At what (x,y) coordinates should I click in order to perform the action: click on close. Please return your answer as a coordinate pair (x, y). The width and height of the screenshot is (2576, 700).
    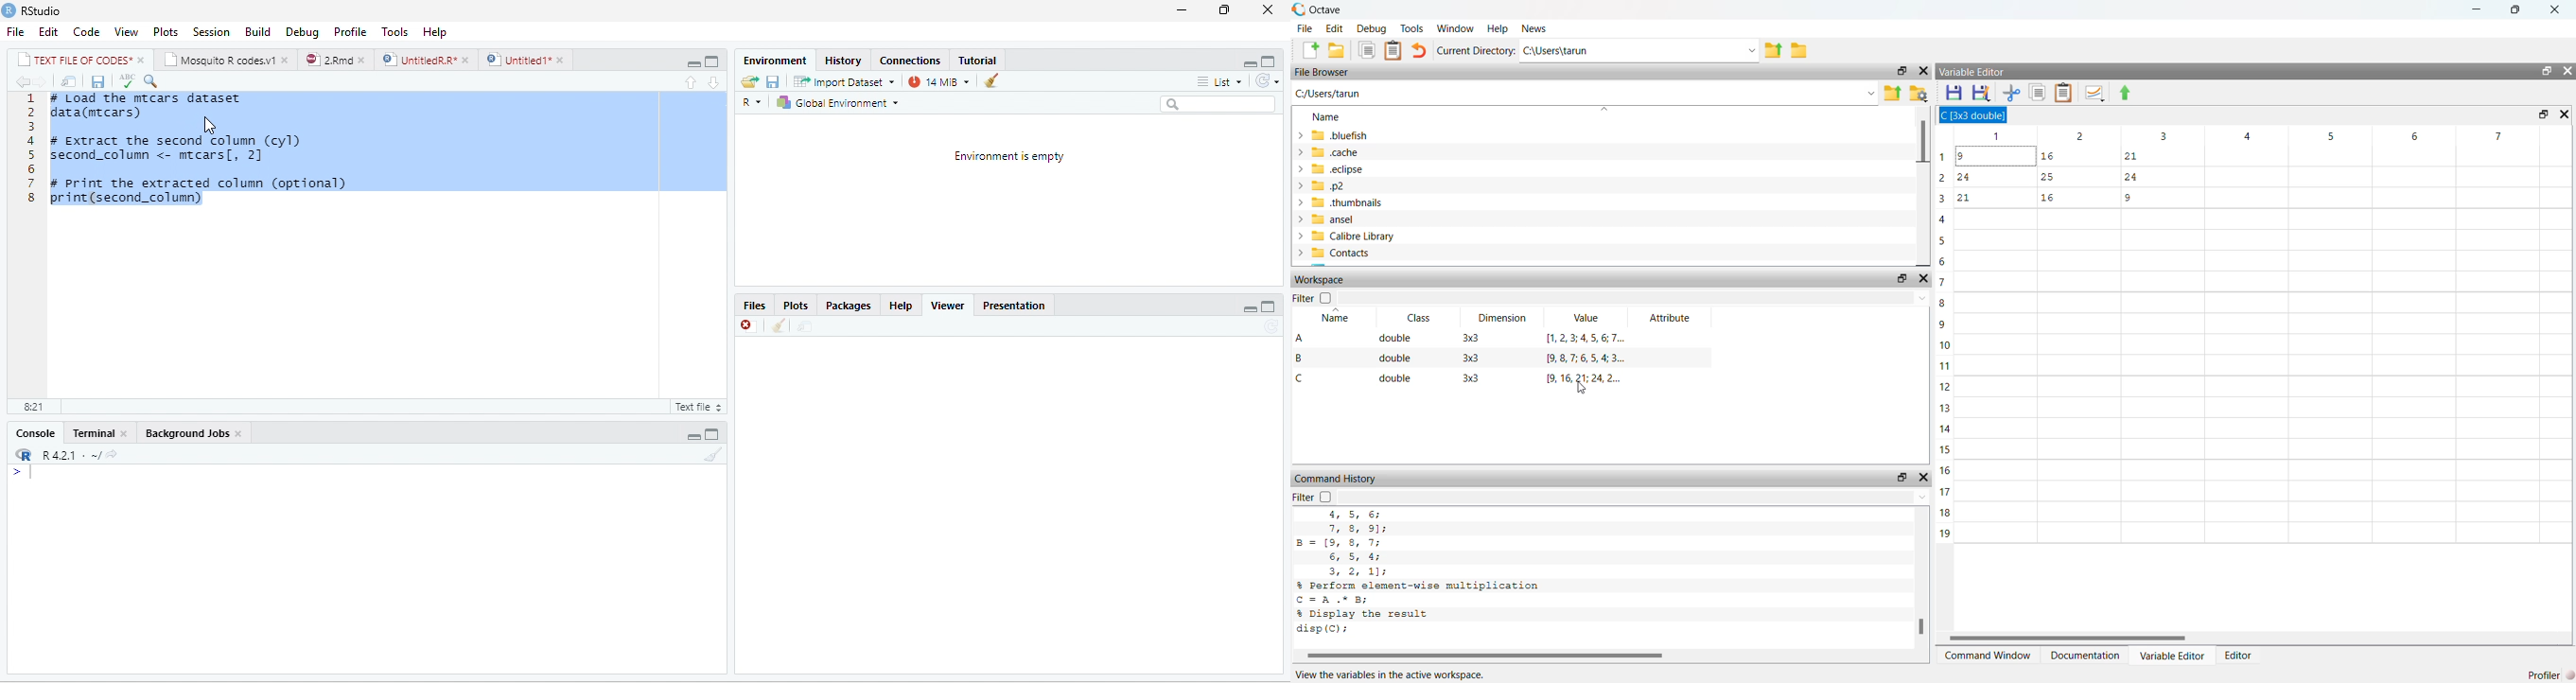
    Looking at the image, I should click on (563, 60).